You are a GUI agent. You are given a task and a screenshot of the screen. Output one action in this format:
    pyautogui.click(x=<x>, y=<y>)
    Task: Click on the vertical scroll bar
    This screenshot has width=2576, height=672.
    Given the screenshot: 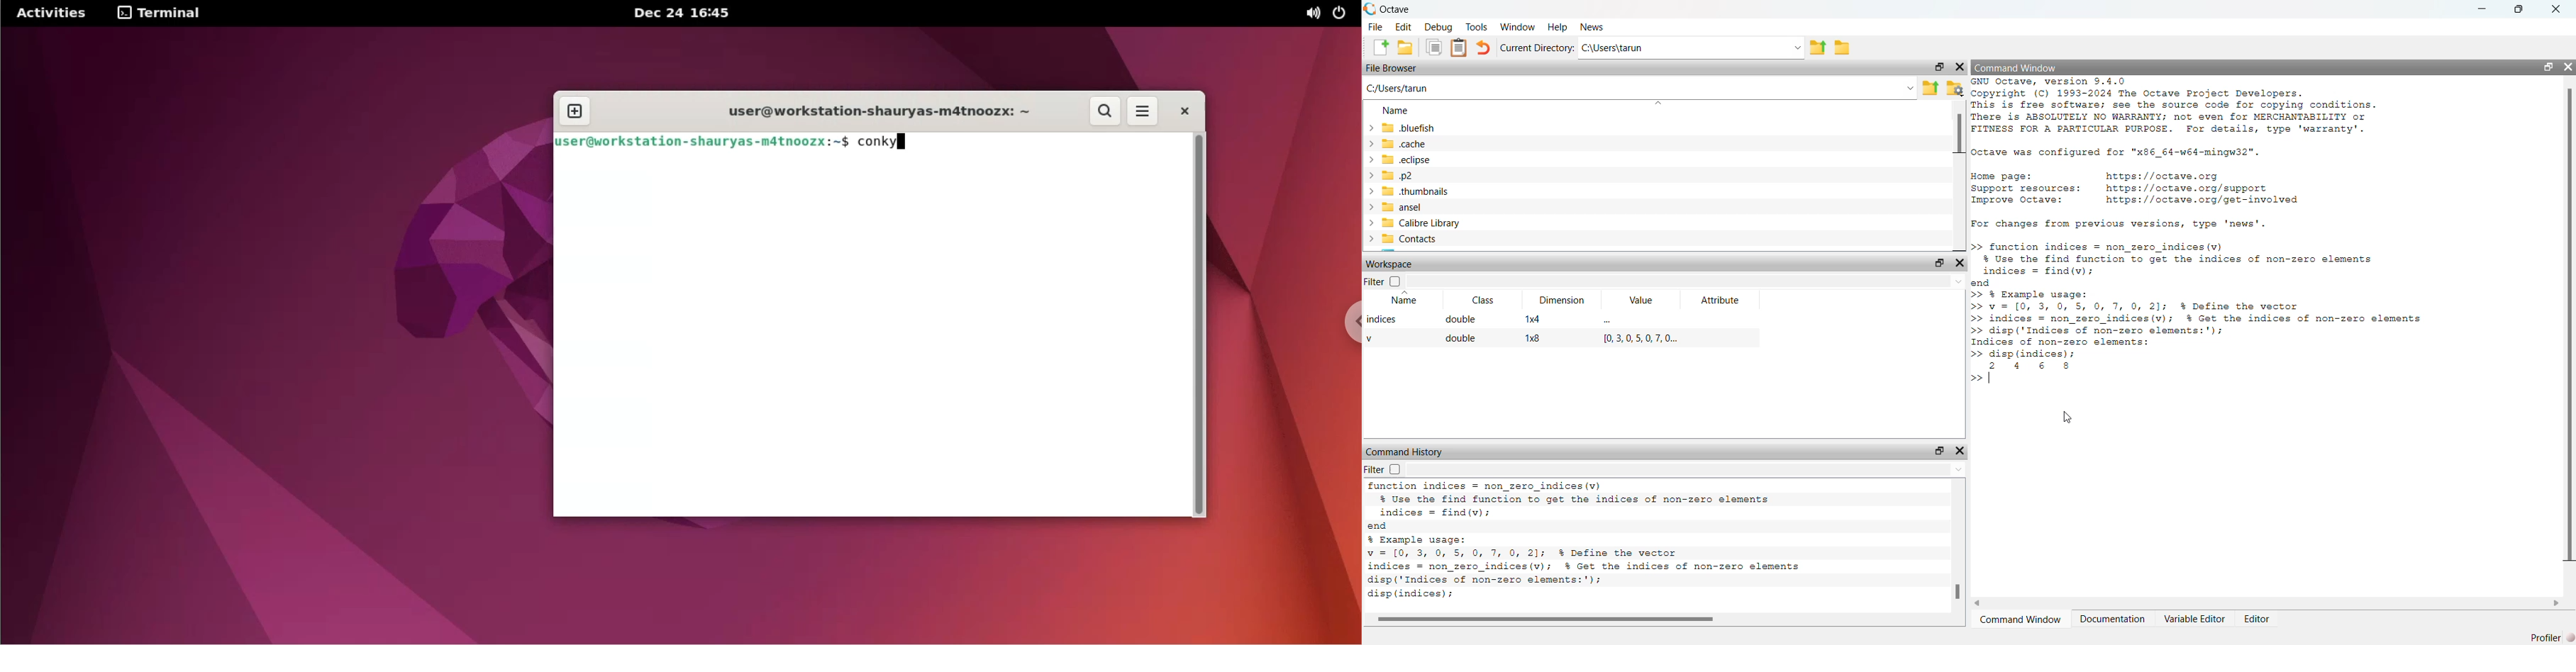 What is the action you would take?
    pyautogui.click(x=1959, y=175)
    